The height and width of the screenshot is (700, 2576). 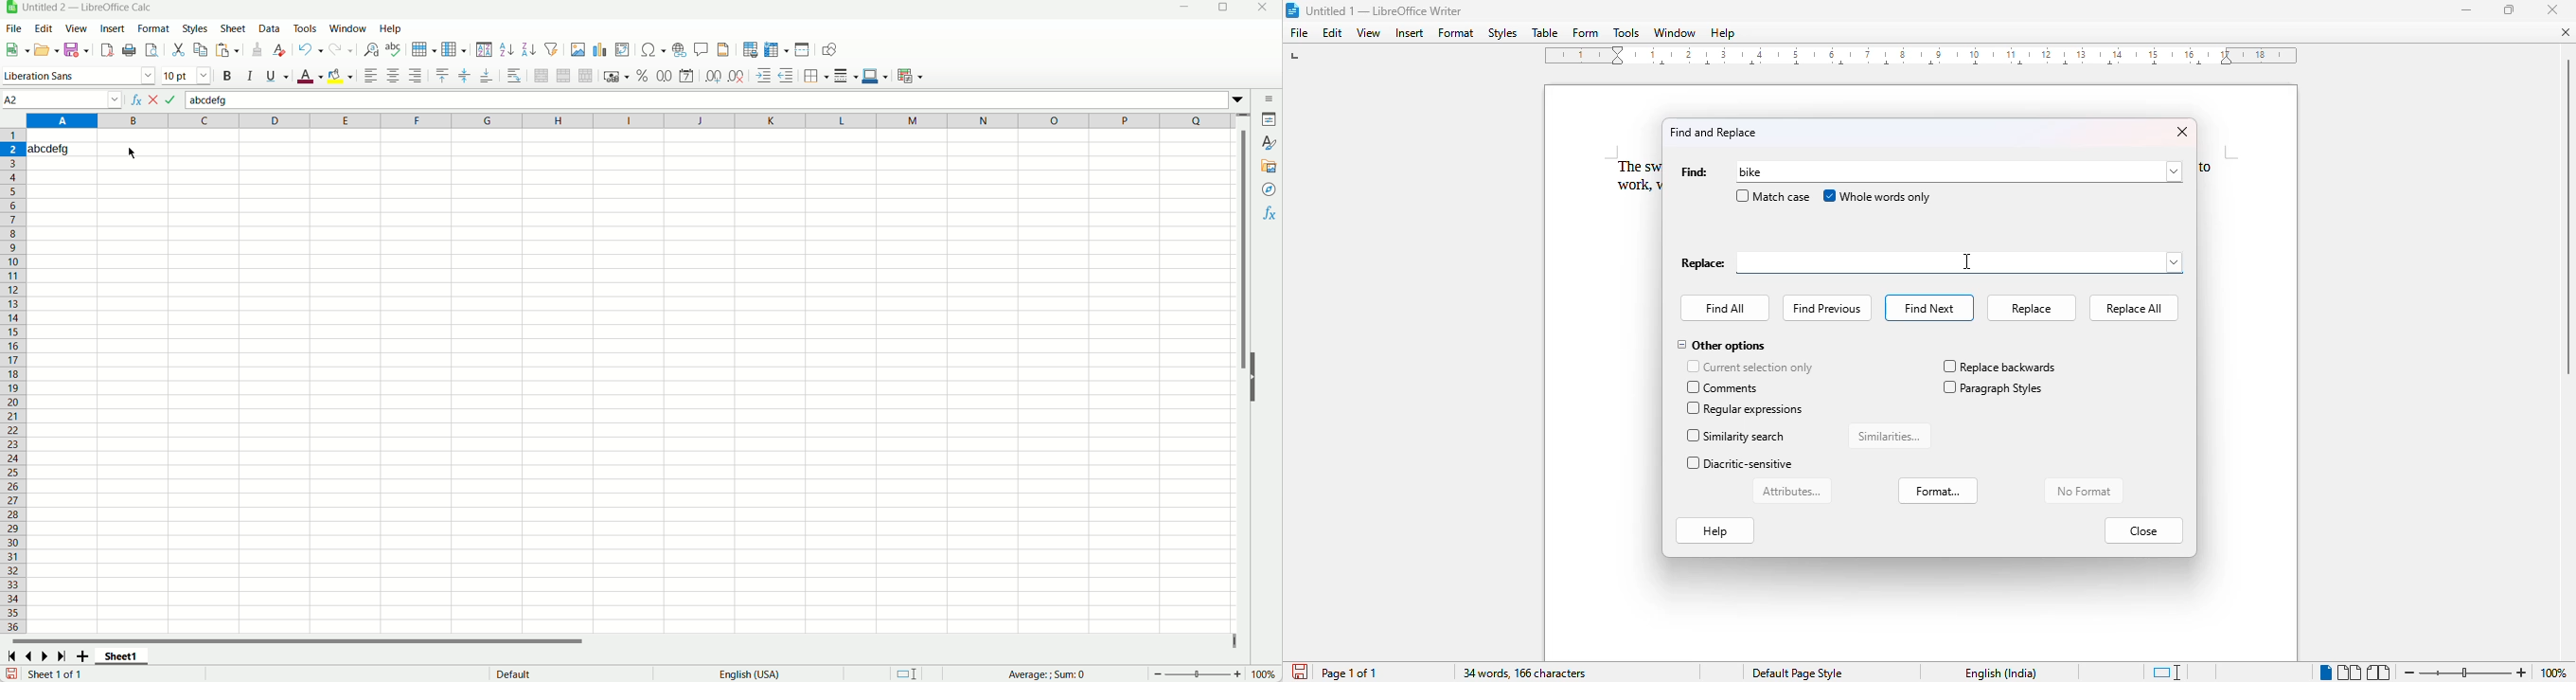 I want to click on find next, so click(x=1928, y=308).